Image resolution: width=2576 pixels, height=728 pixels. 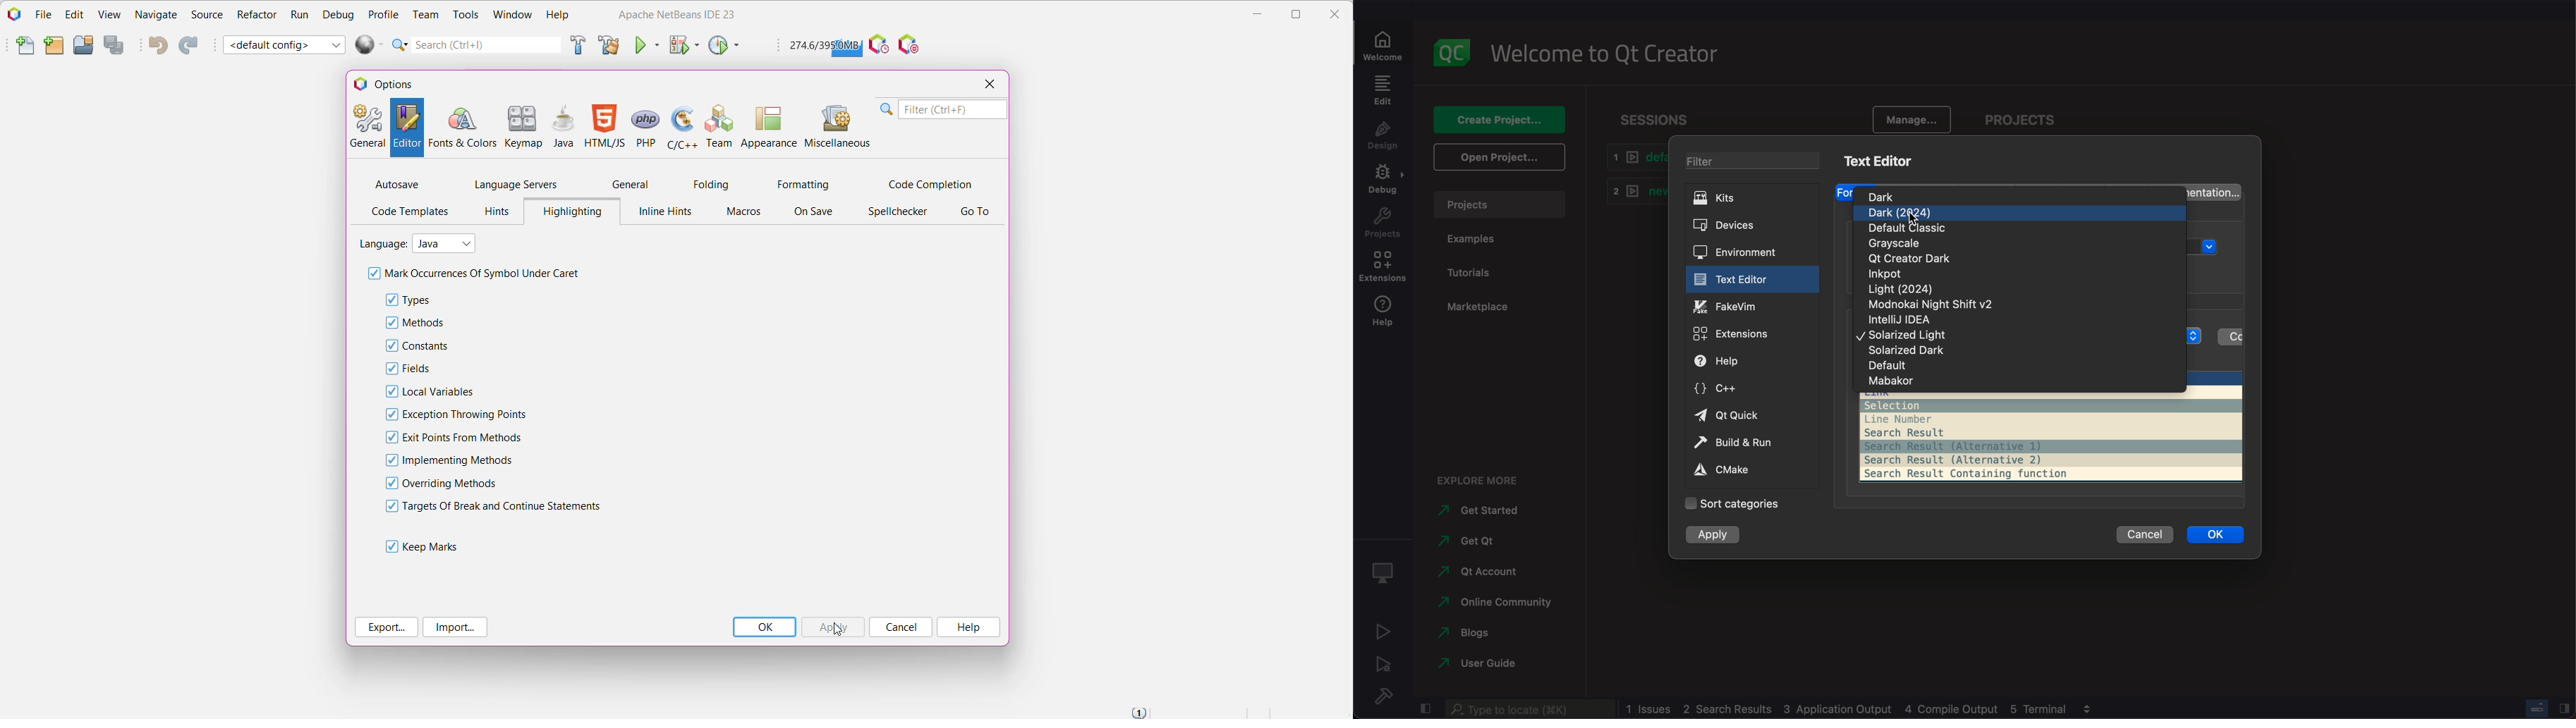 I want to click on cursor, so click(x=837, y=629).